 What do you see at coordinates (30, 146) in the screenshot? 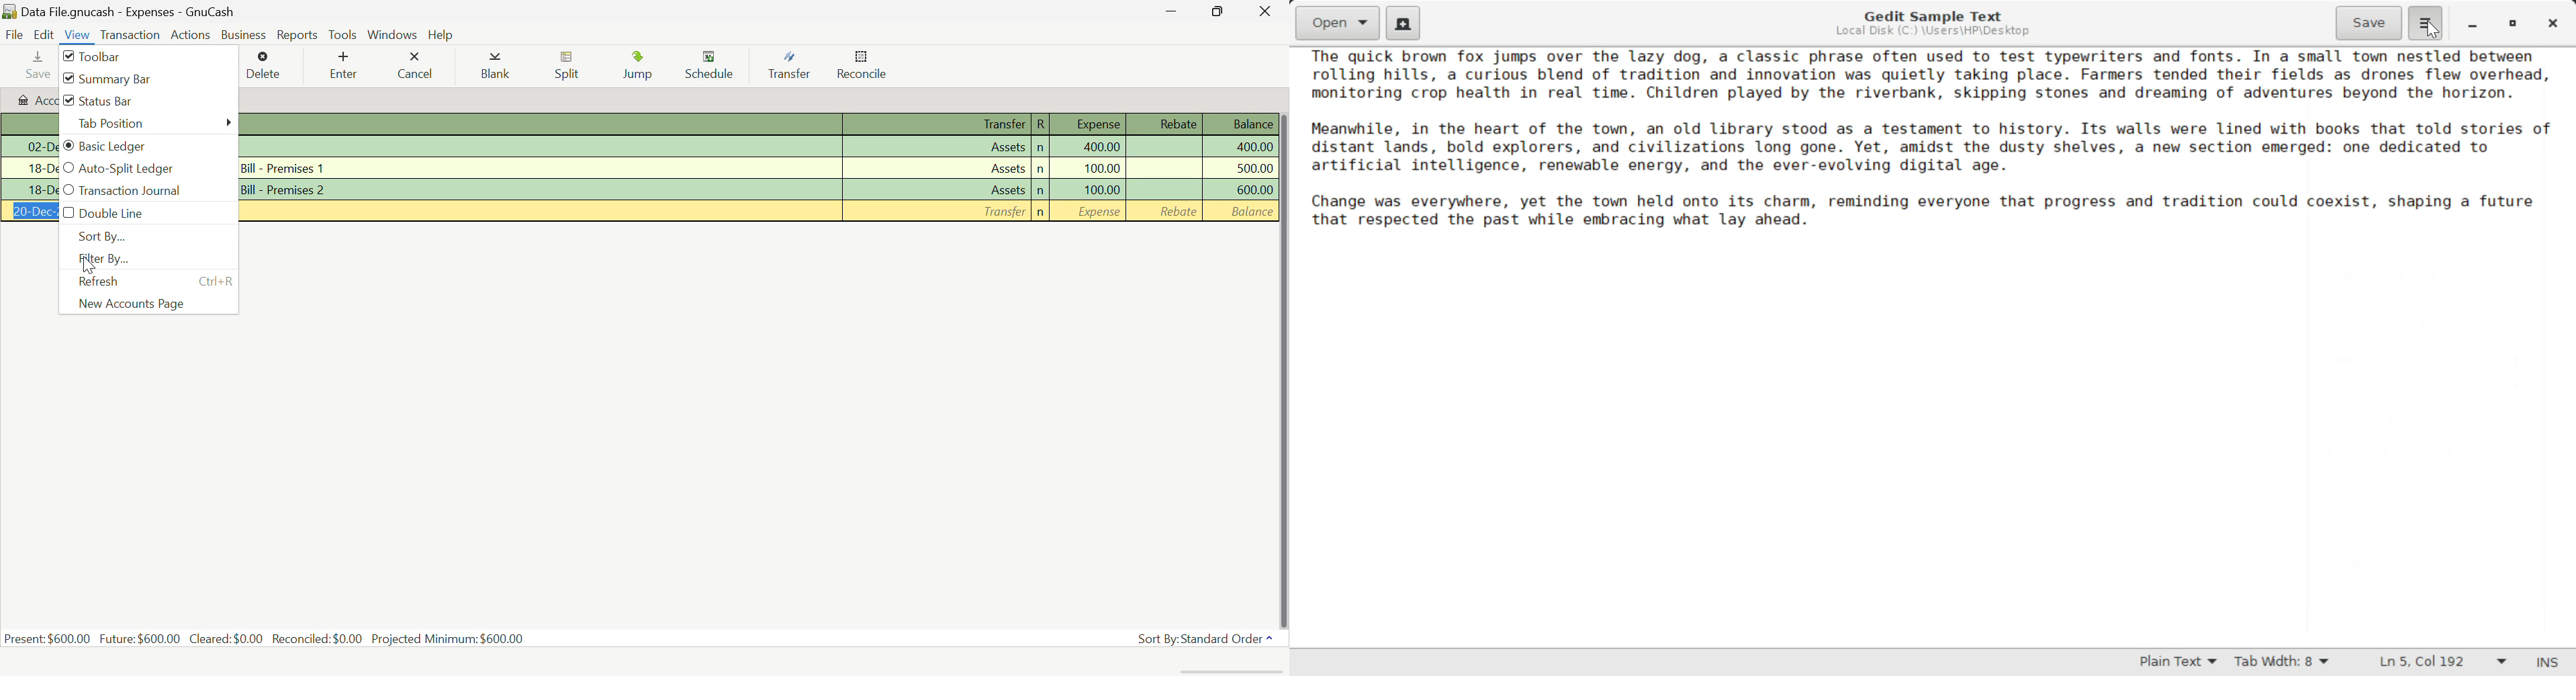
I see `Date` at bounding box center [30, 146].